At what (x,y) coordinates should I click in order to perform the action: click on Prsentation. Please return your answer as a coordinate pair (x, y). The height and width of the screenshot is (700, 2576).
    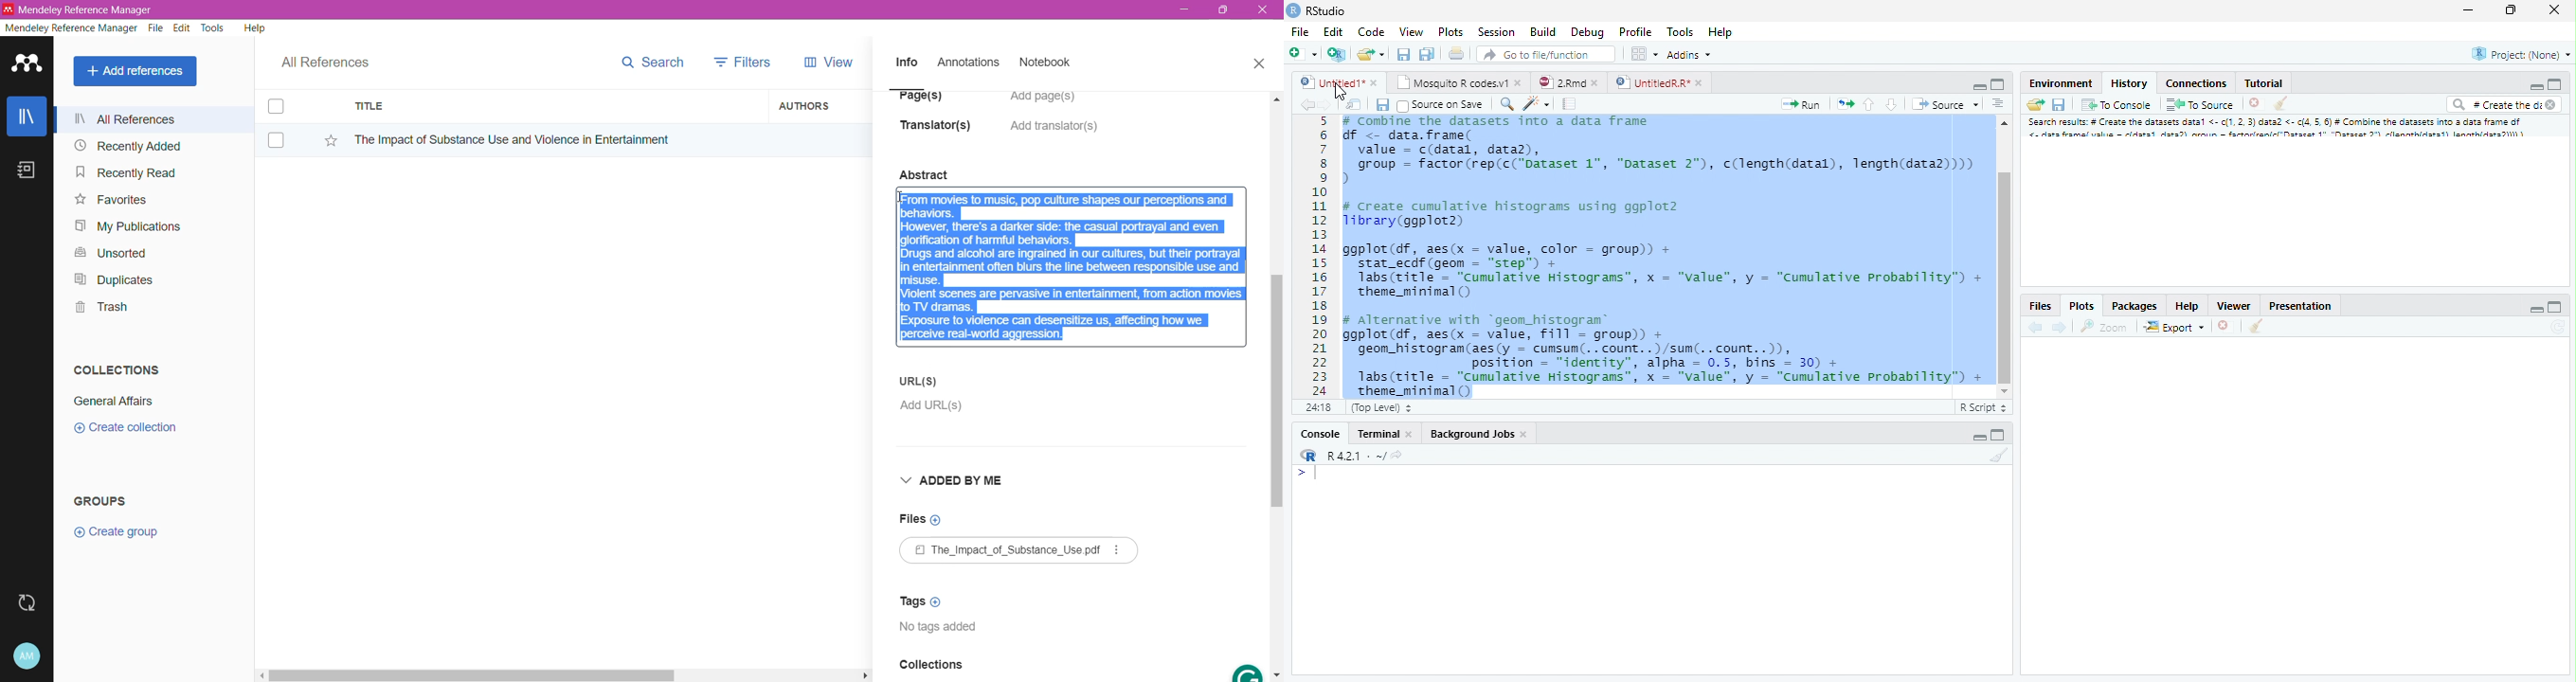
    Looking at the image, I should click on (2297, 304).